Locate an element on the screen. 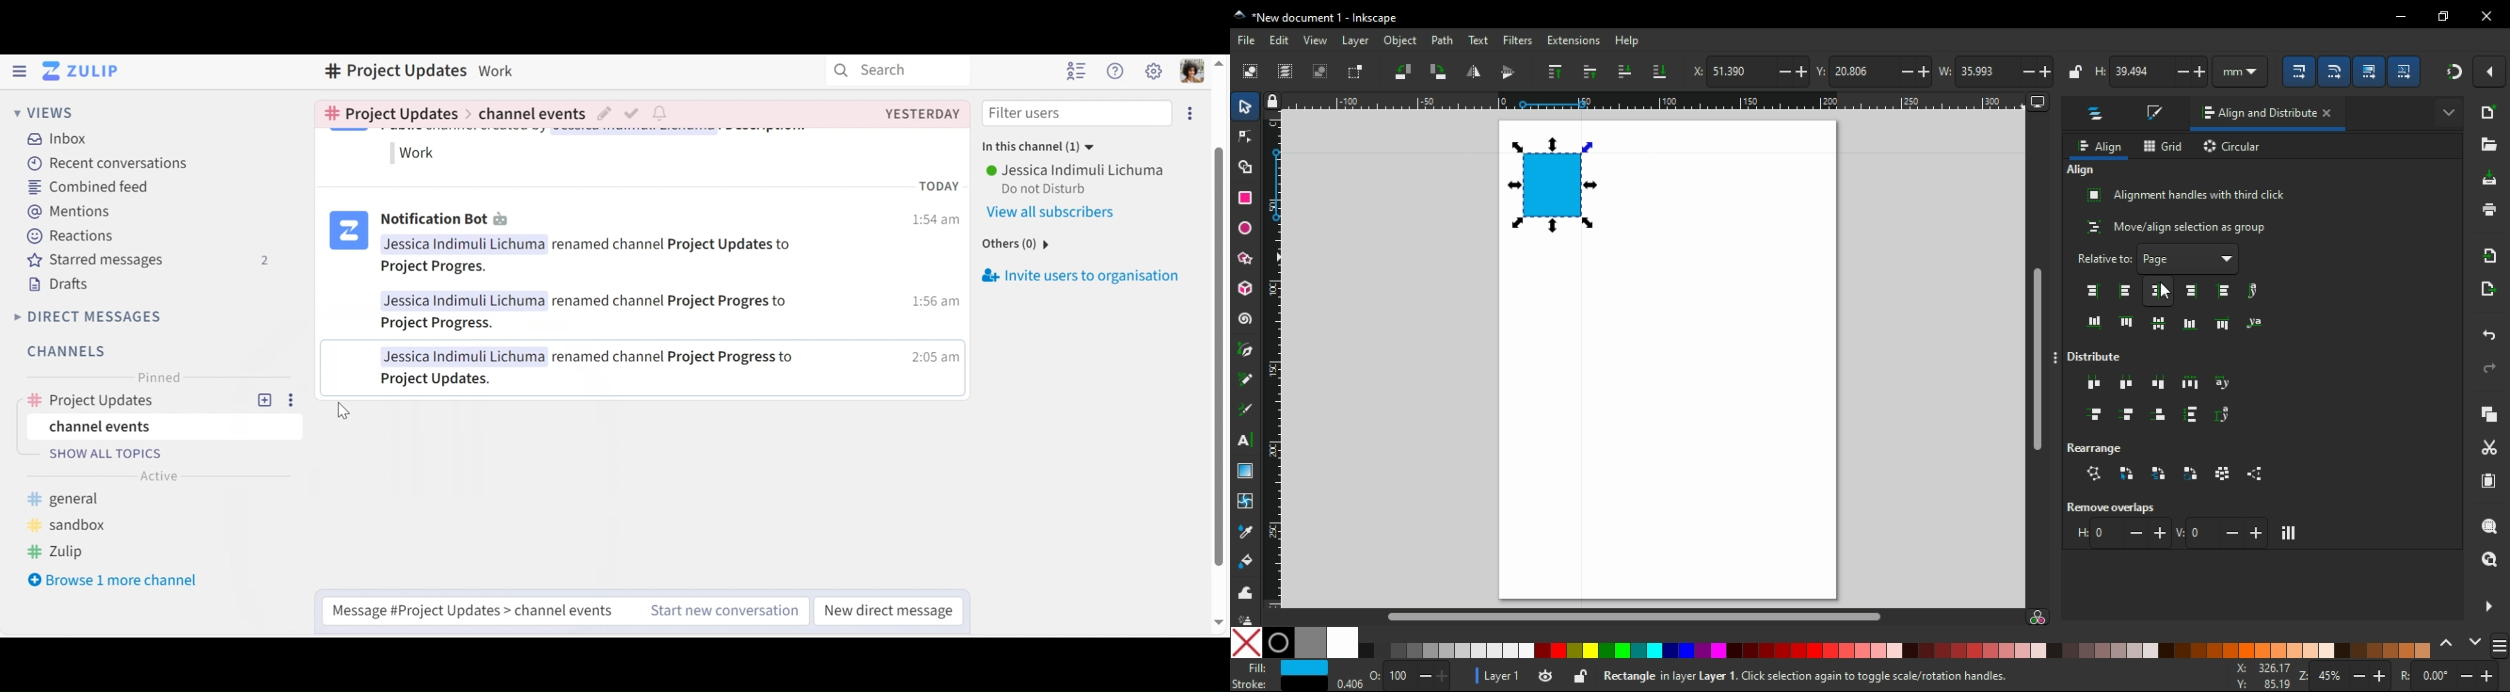 The width and height of the screenshot is (2520, 700). Edit topic is located at coordinates (606, 115).